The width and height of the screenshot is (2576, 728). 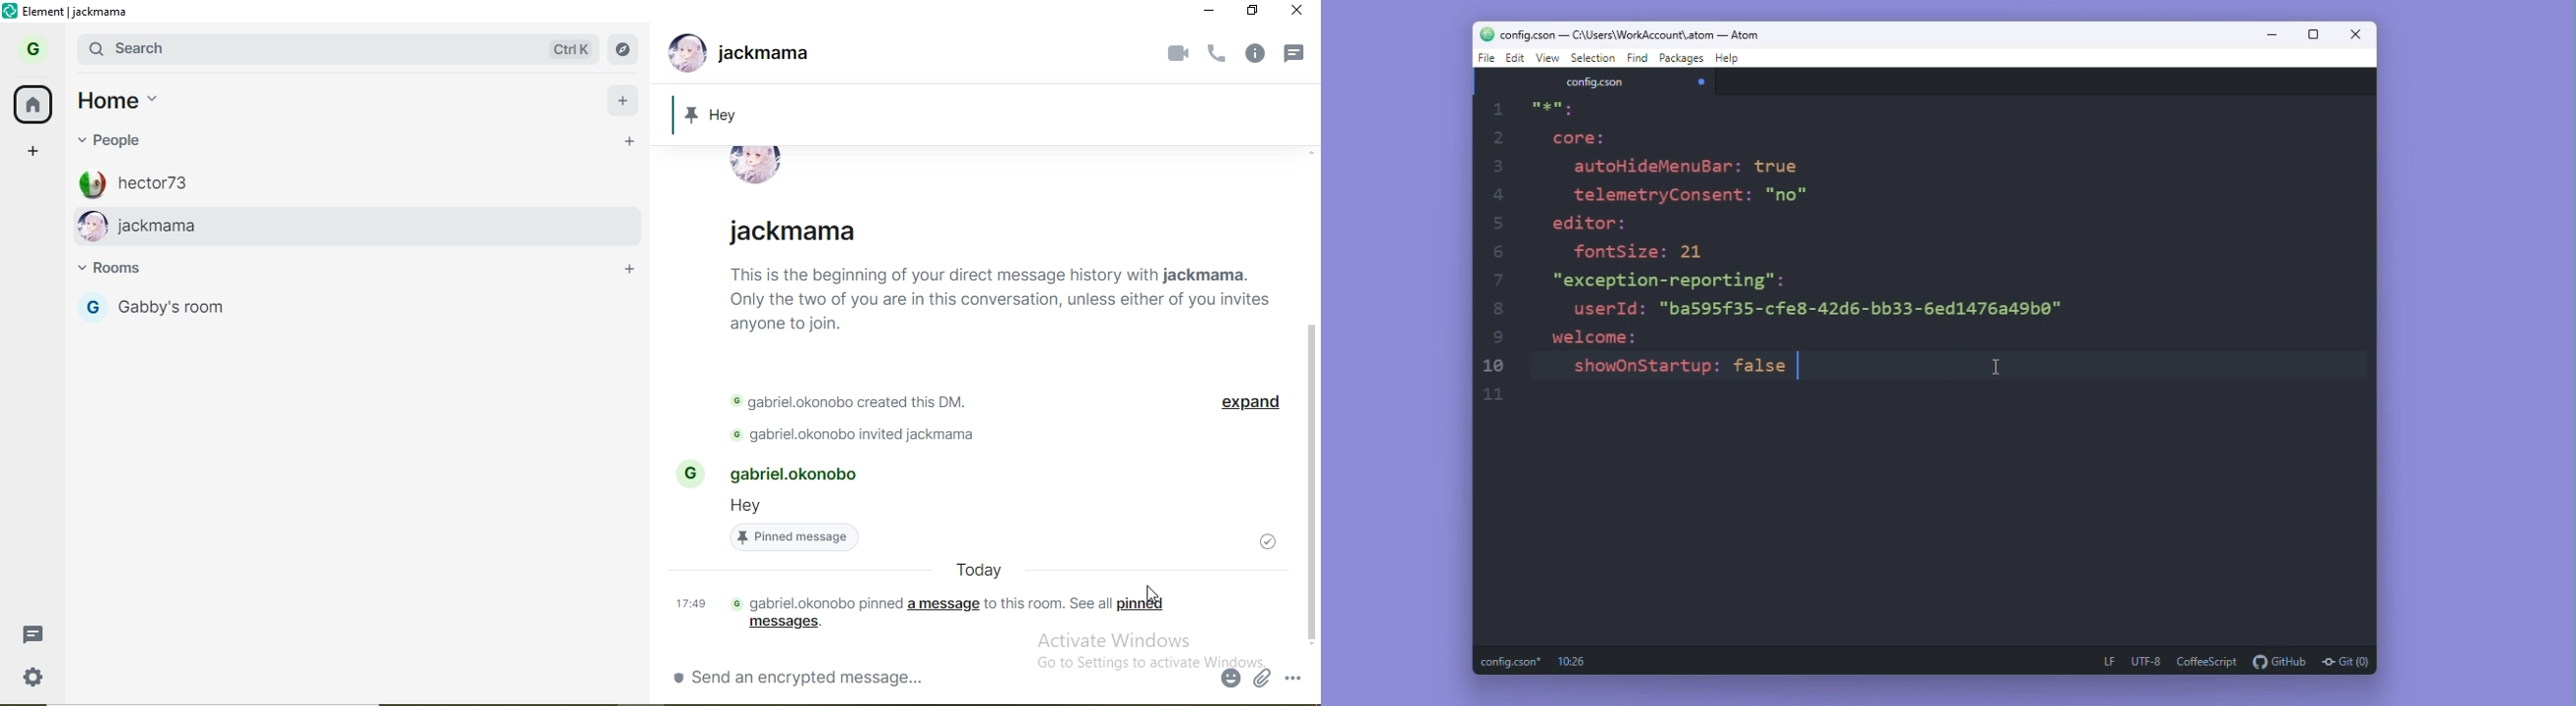 What do you see at coordinates (804, 676) in the screenshot?
I see `` at bounding box center [804, 676].